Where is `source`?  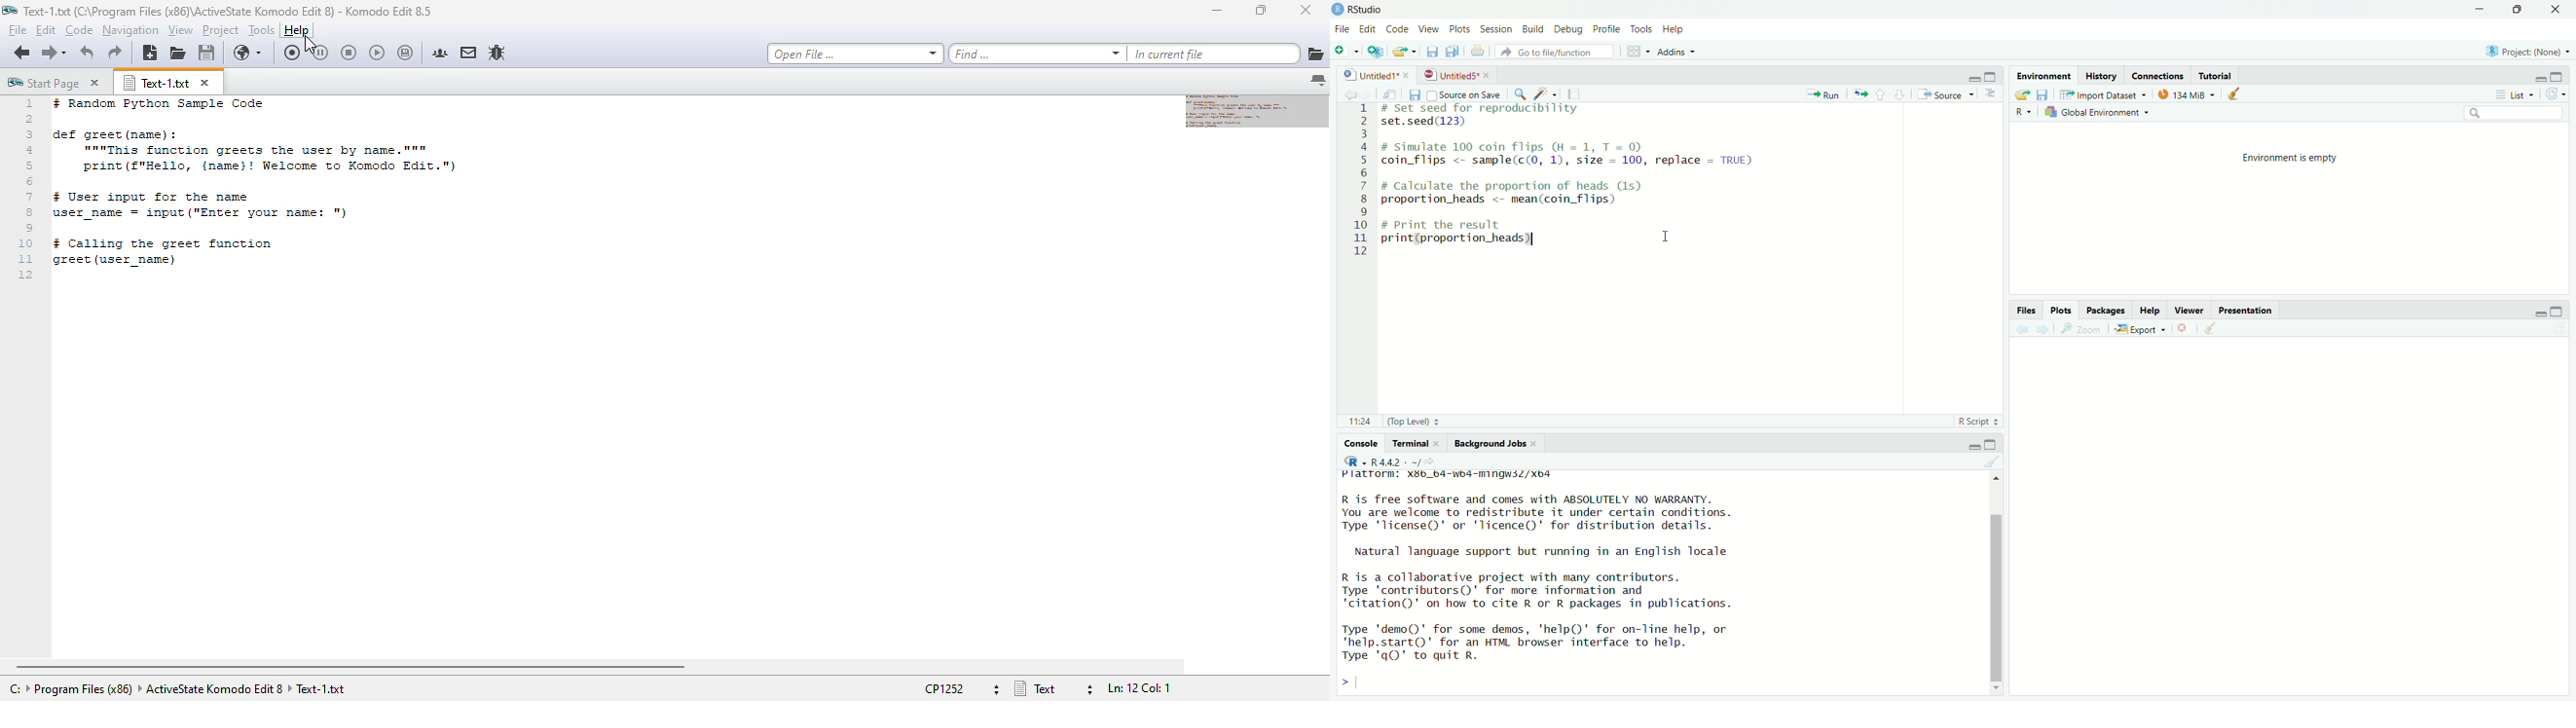
source is located at coordinates (1948, 95).